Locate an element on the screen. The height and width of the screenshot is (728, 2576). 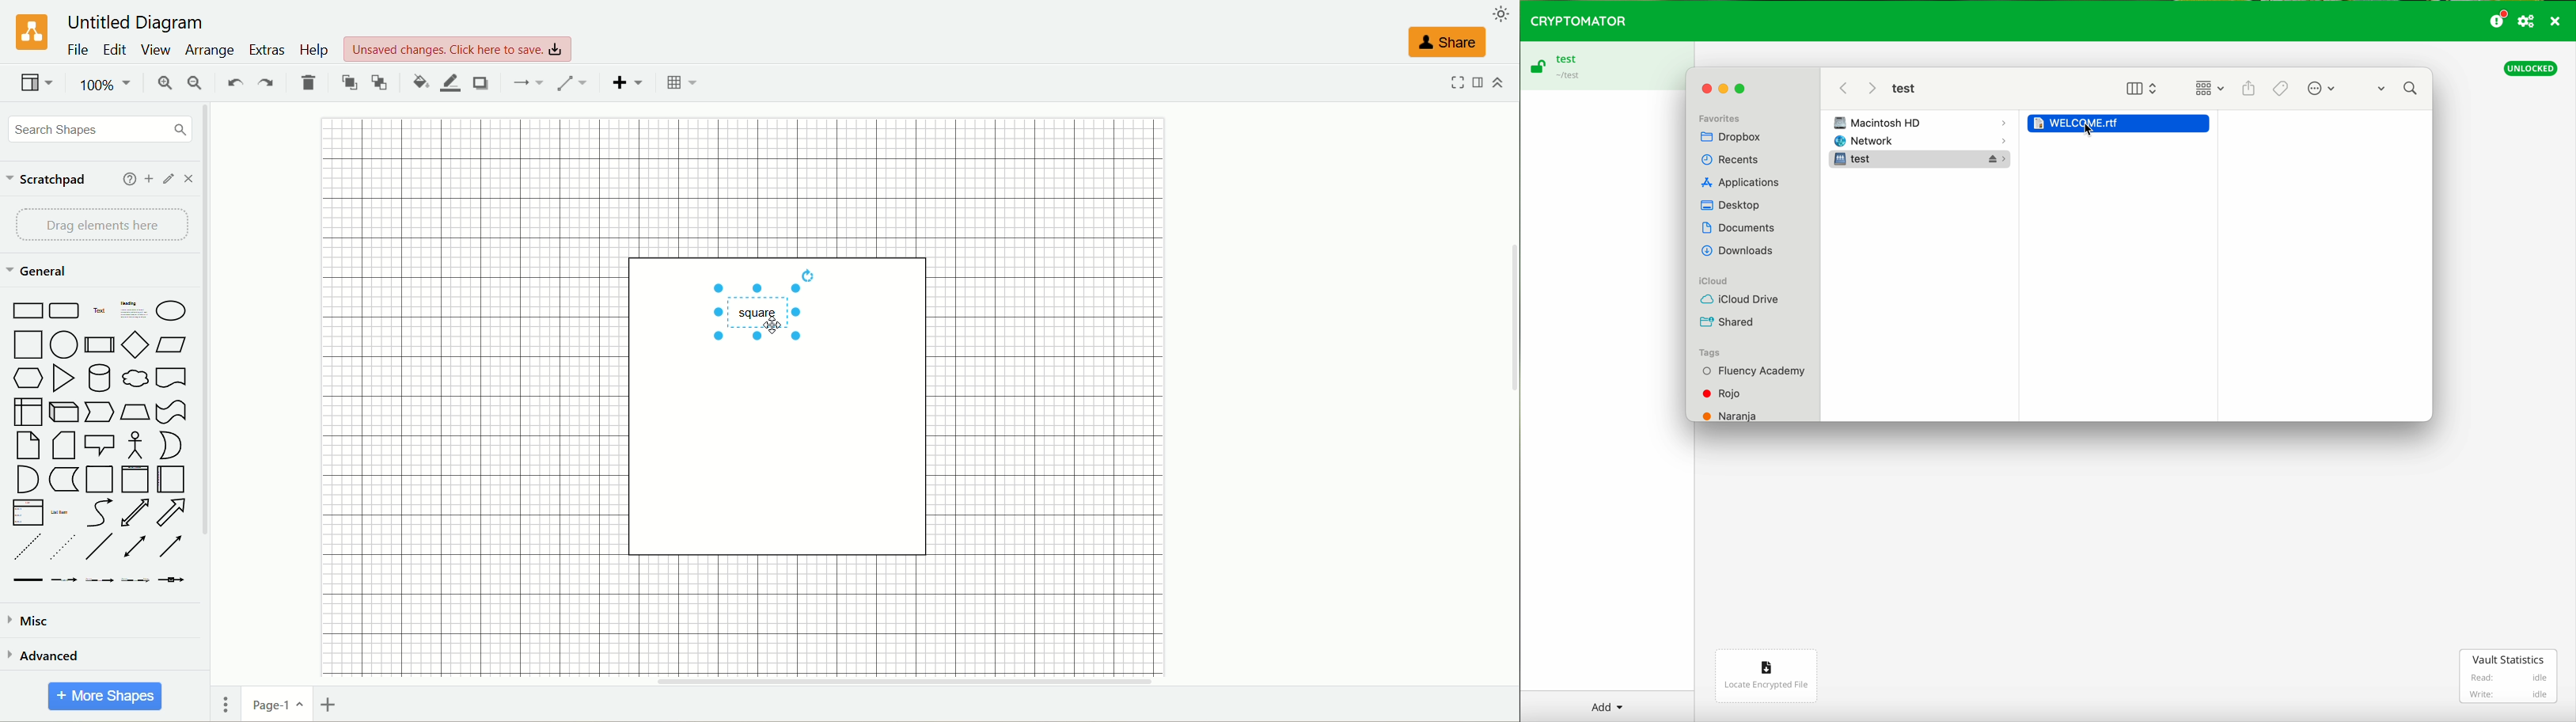
vertical scroll bar is located at coordinates (217, 385).